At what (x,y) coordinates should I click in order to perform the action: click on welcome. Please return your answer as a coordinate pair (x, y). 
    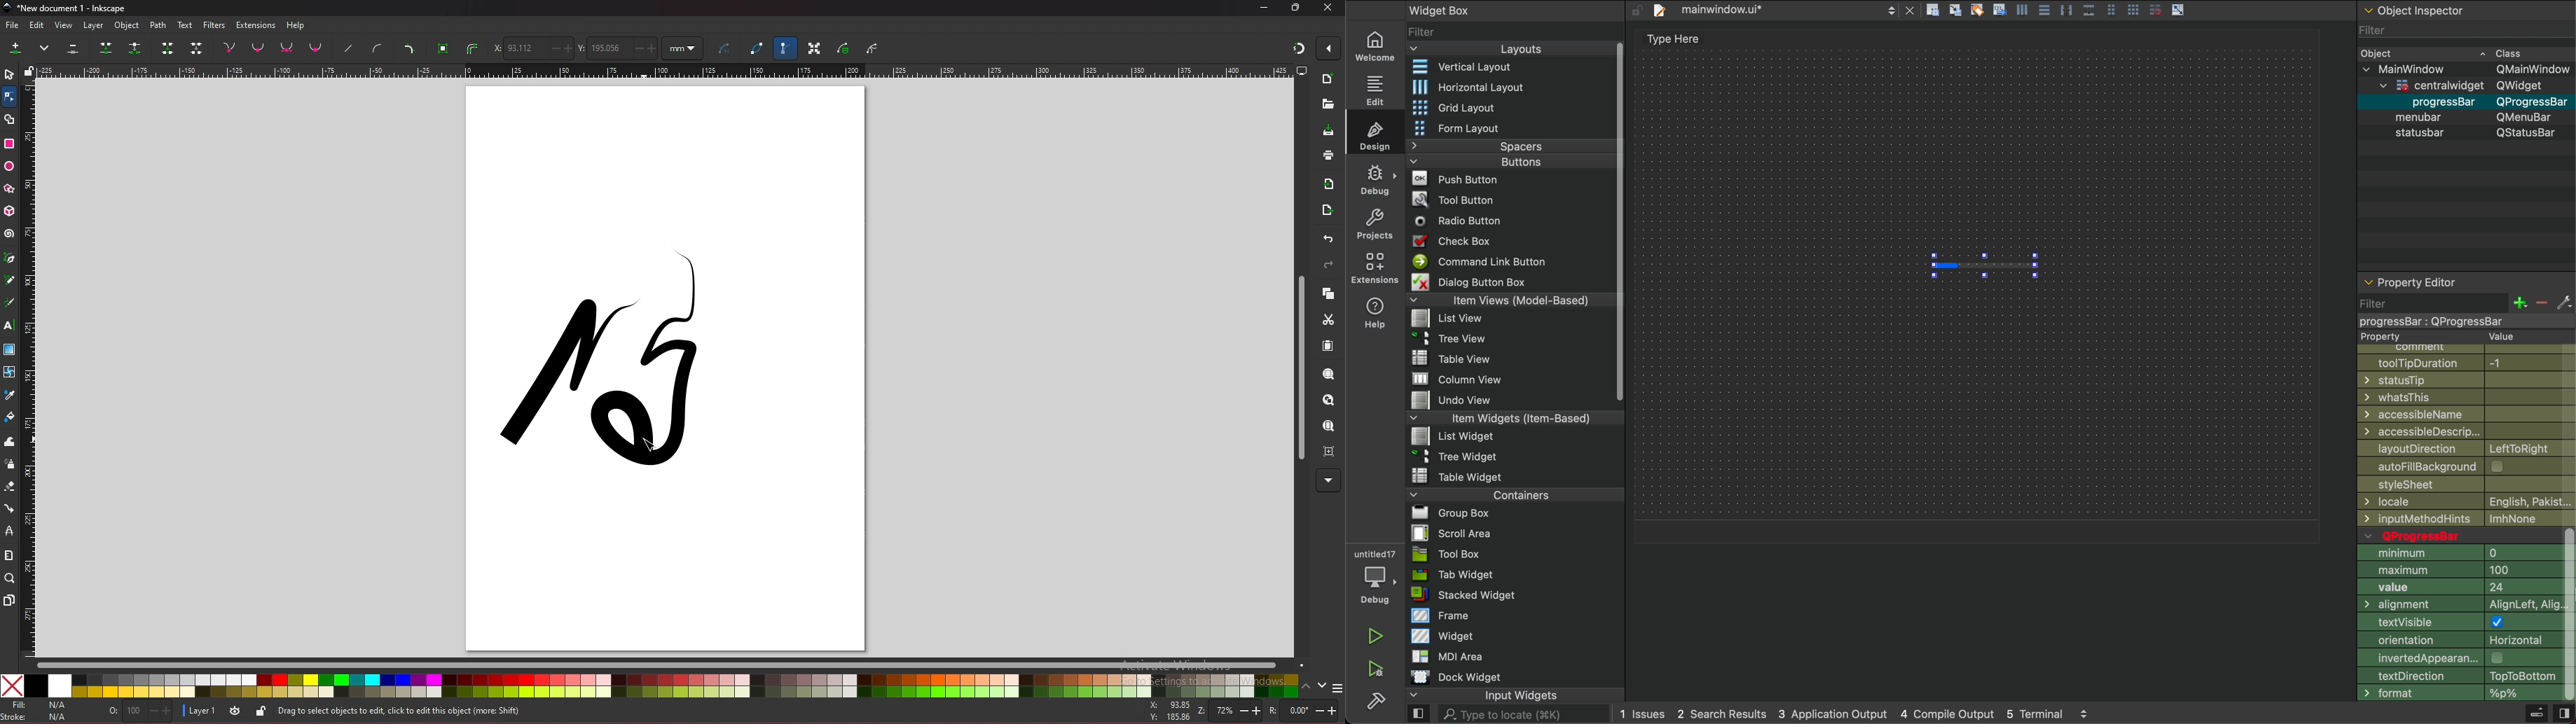
    Looking at the image, I should click on (1374, 44).